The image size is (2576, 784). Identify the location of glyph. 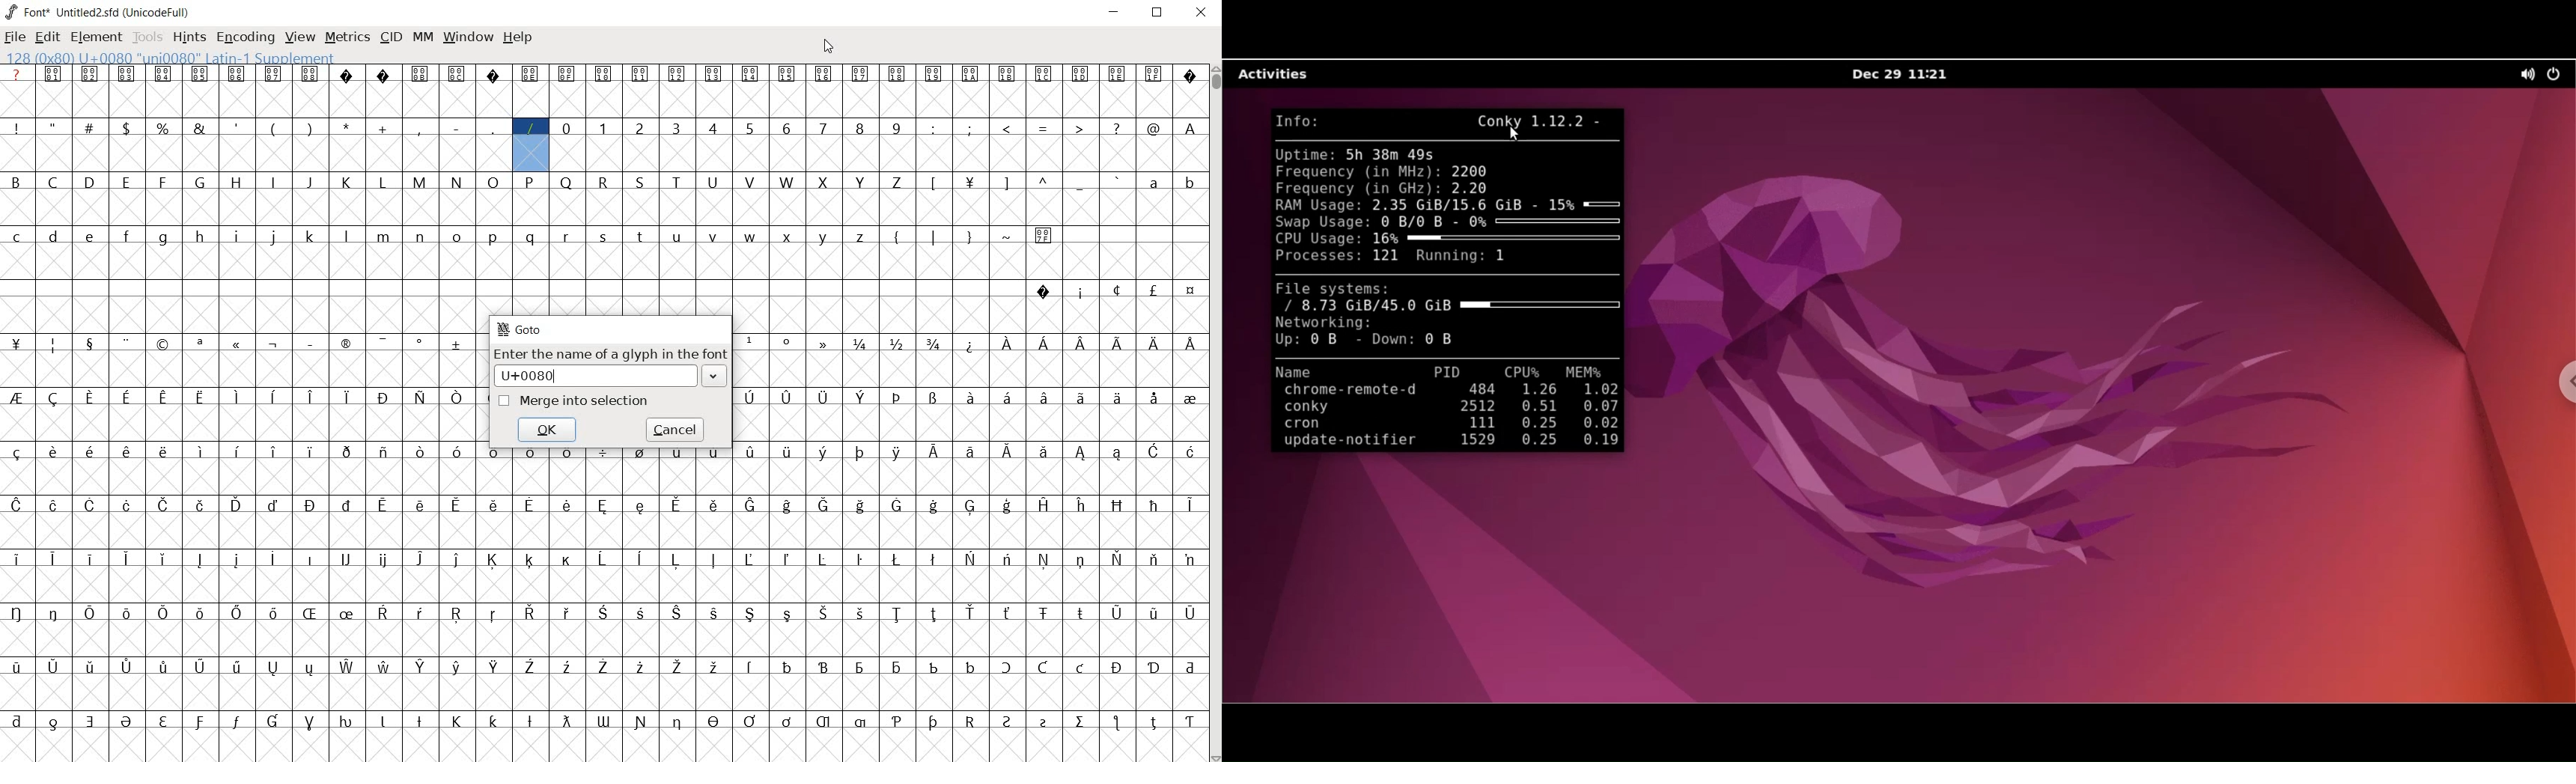
(273, 613).